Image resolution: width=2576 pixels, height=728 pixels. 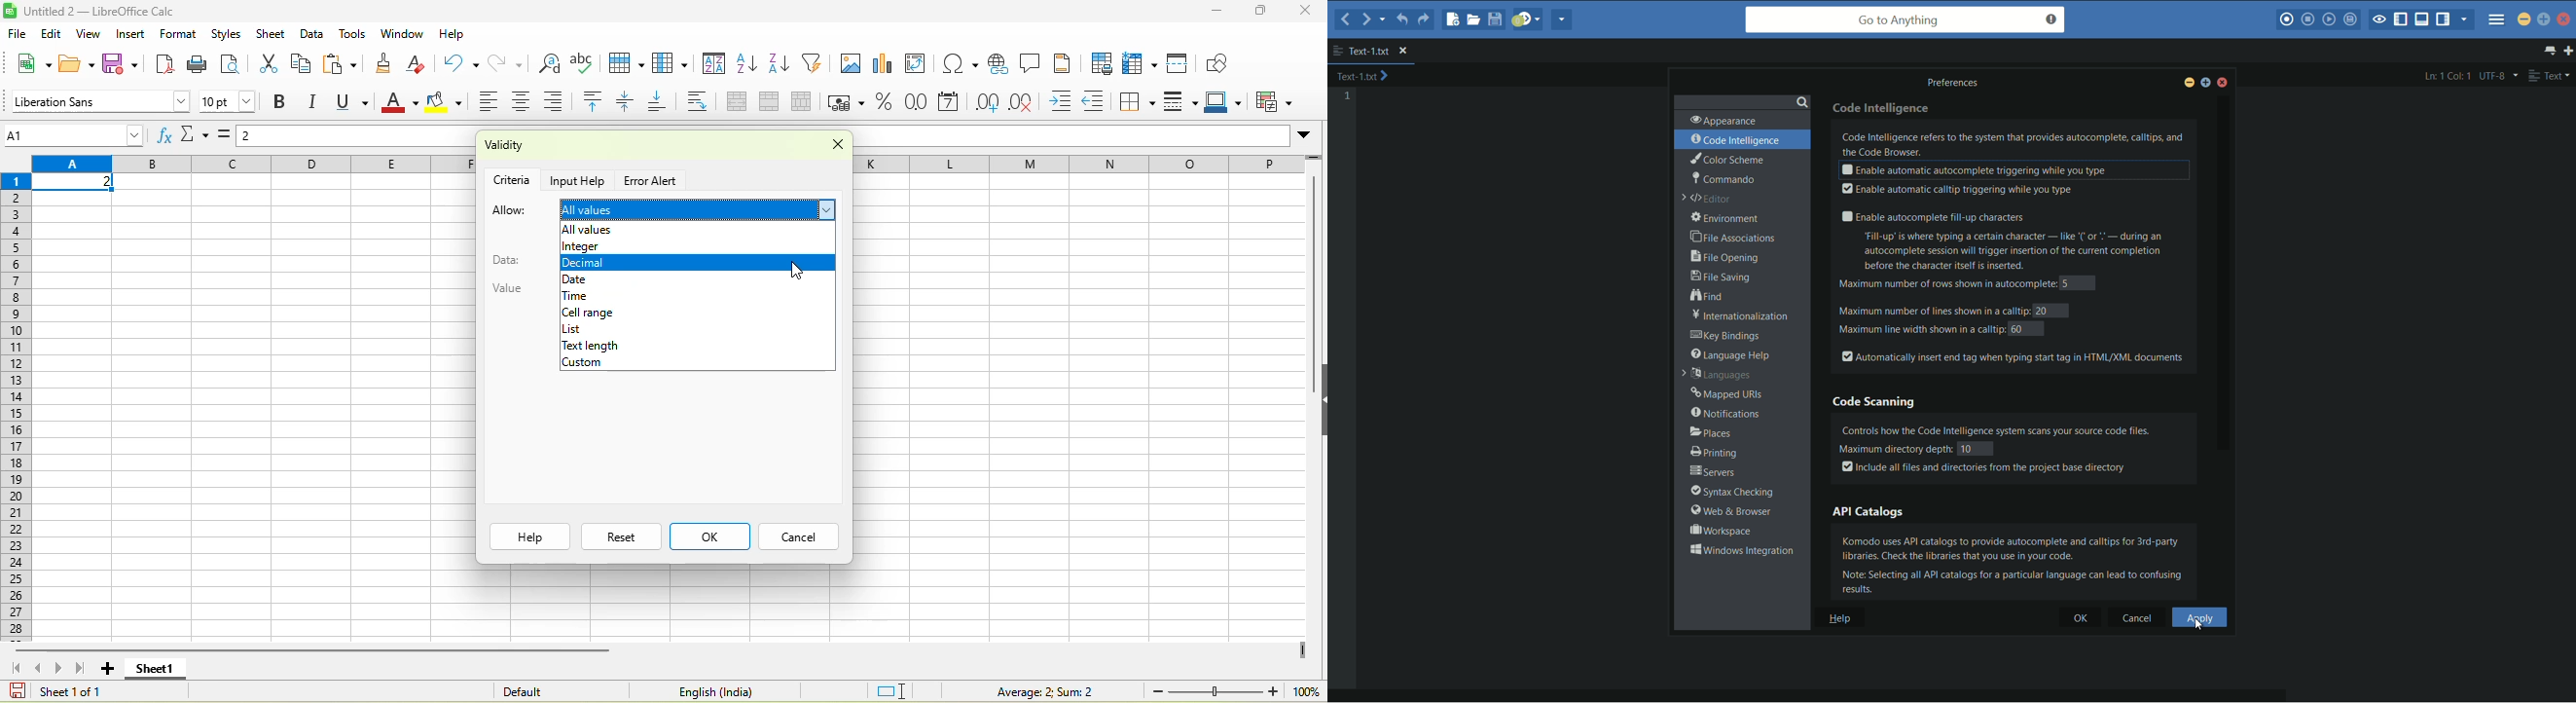 What do you see at coordinates (229, 101) in the screenshot?
I see `font size` at bounding box center [229, 101].